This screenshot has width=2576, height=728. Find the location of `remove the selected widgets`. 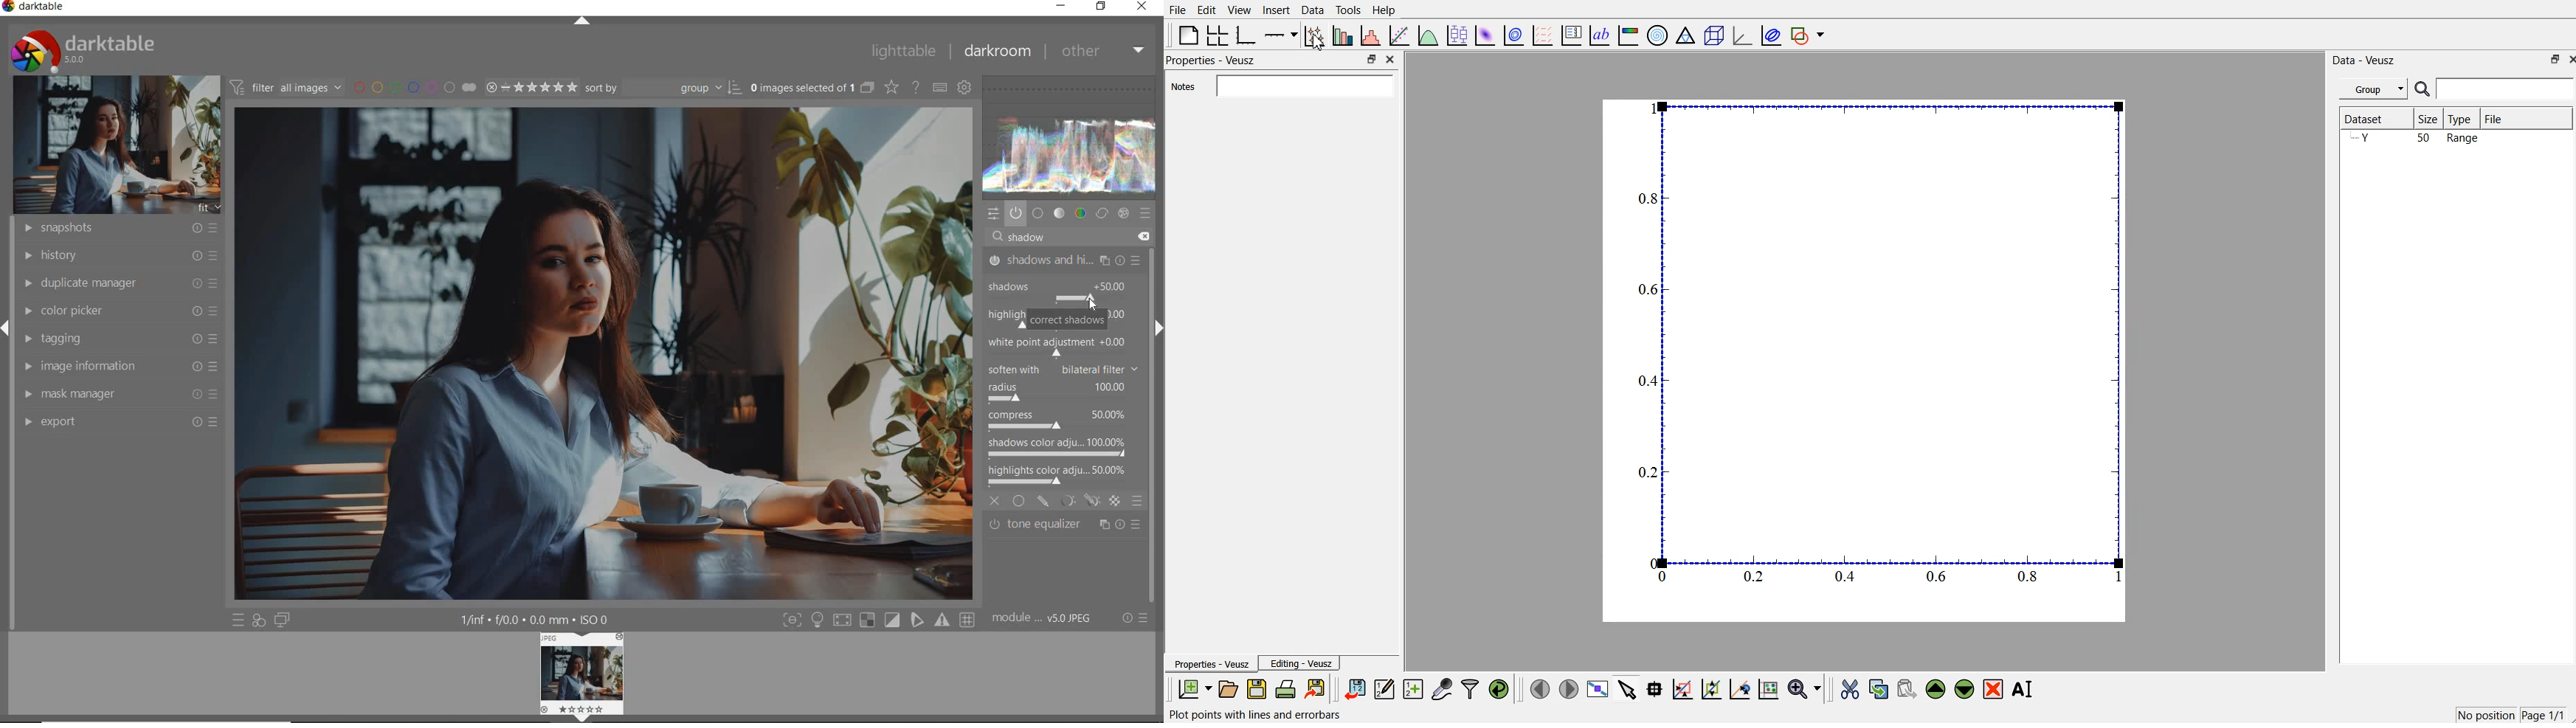

remove the selected widgets is located at coordinates (1994, 690).